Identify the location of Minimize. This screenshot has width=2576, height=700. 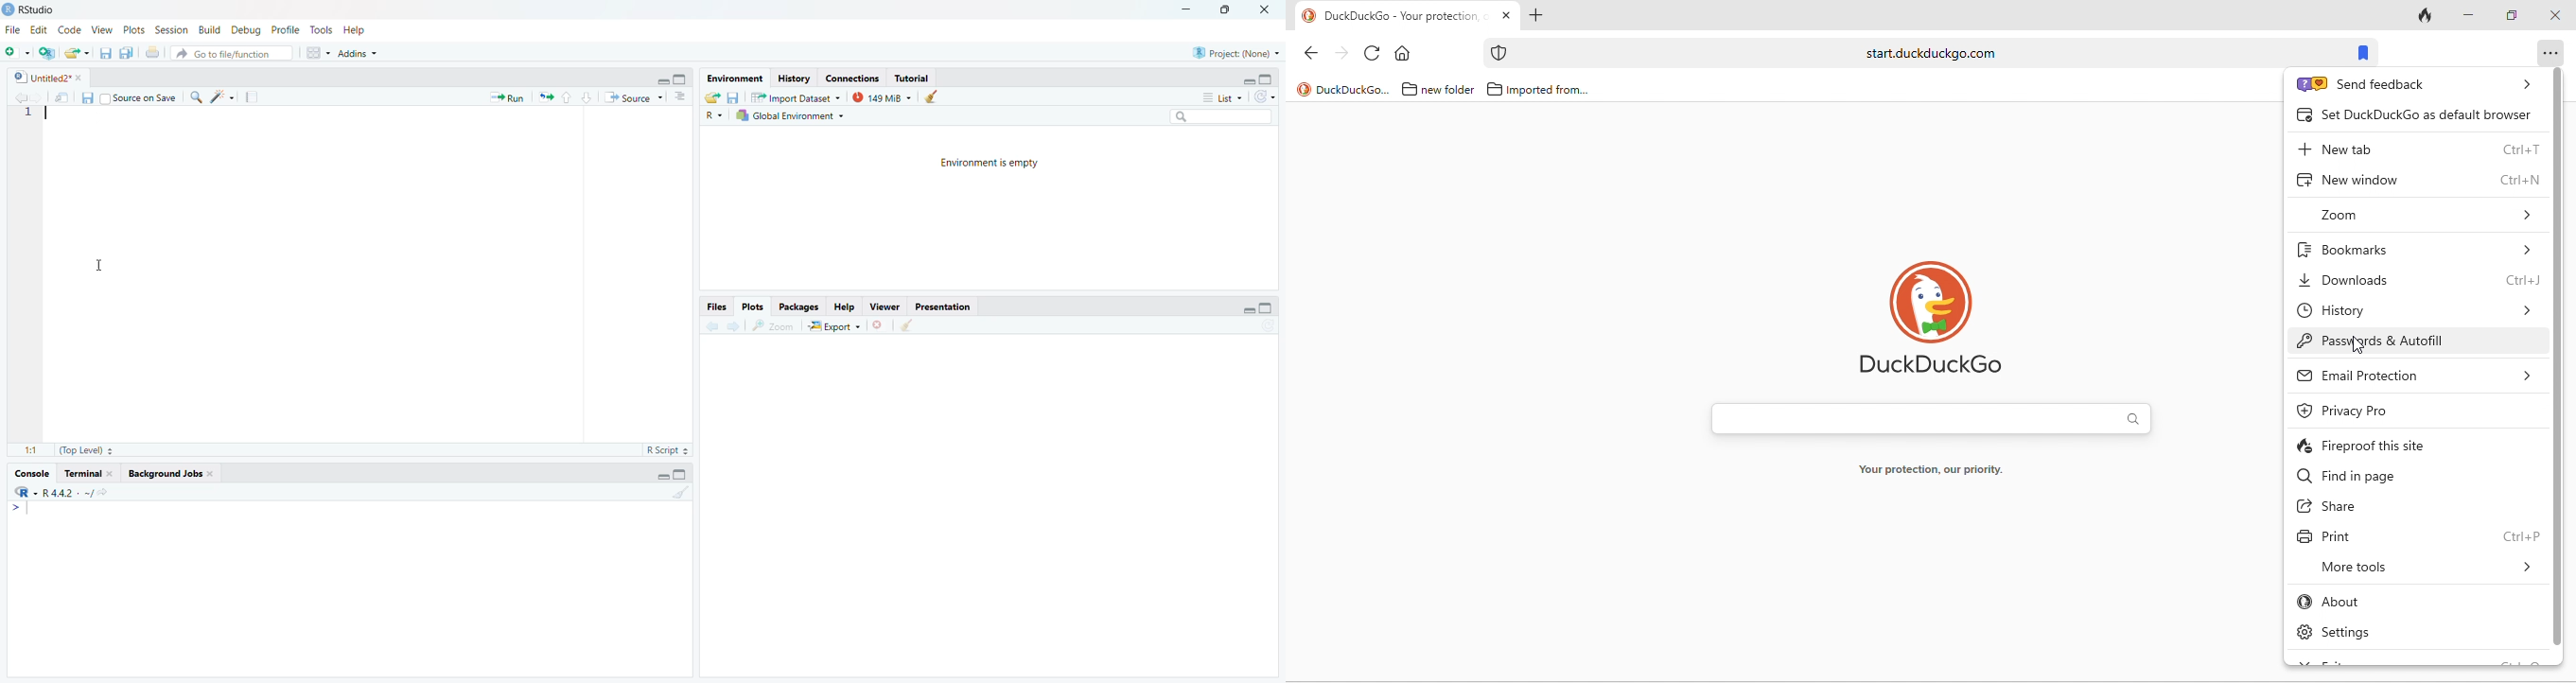
(662, 80).